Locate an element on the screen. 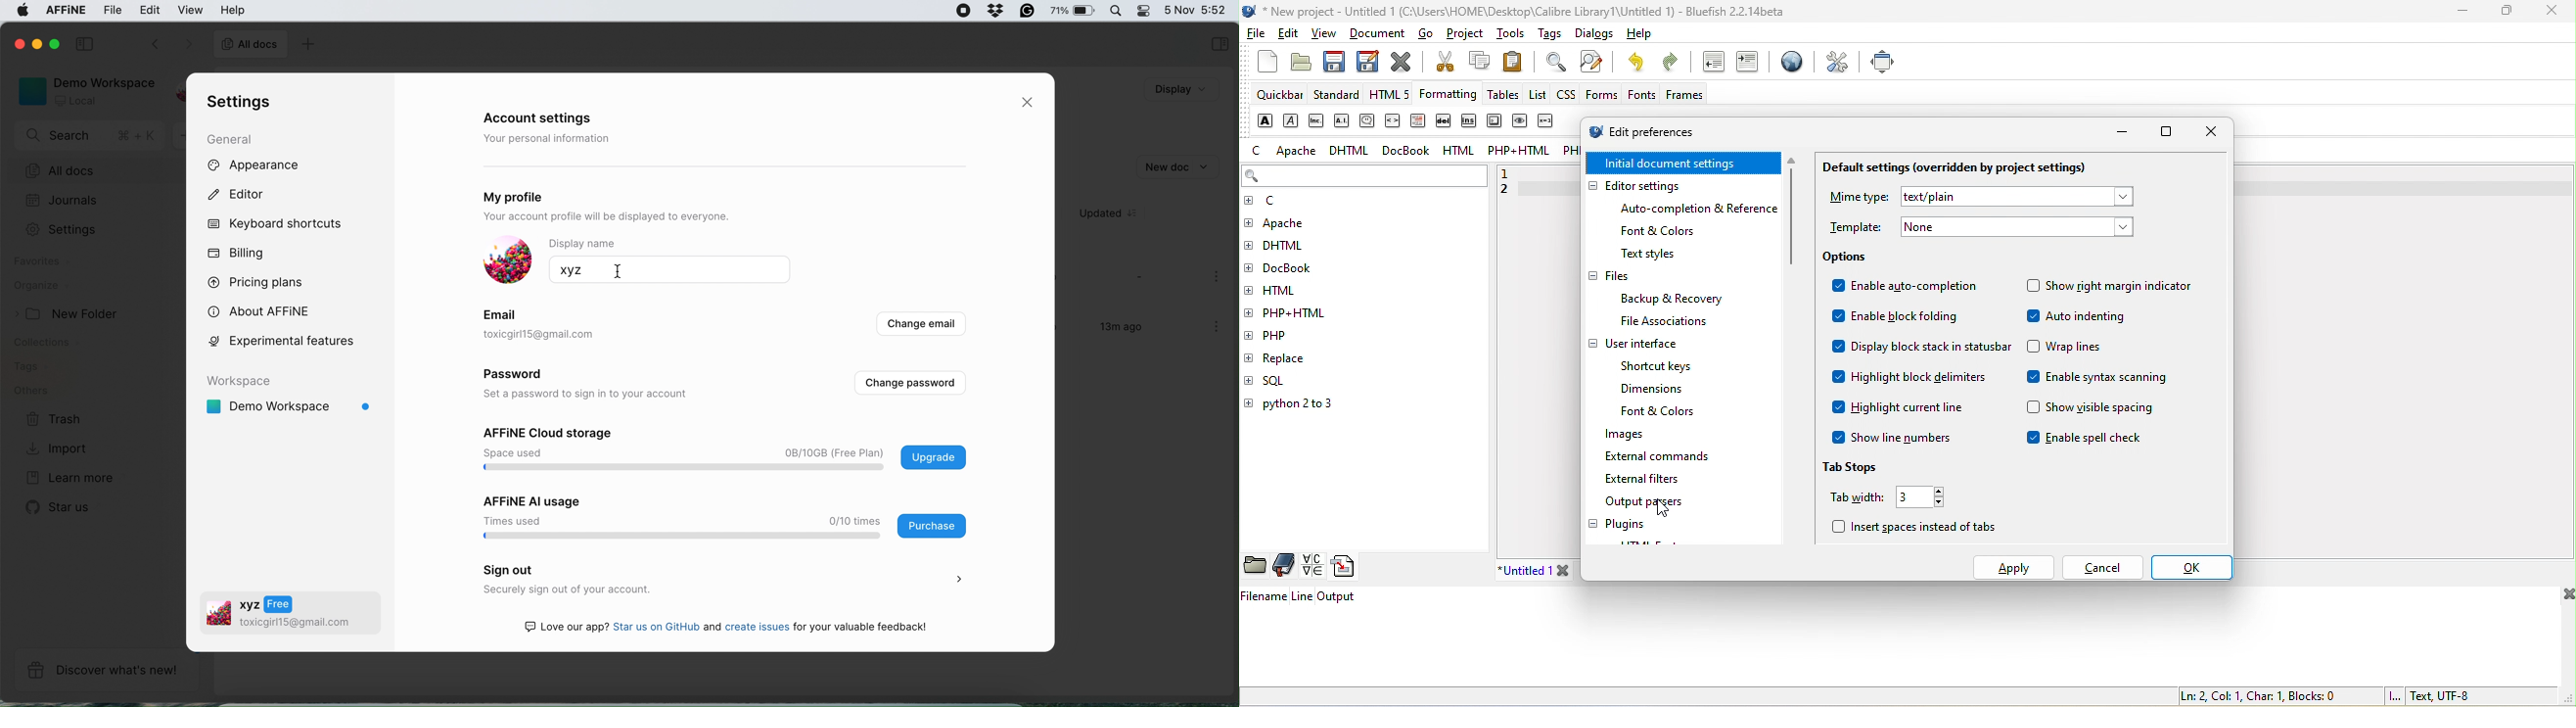 Image resolution: width=2576 pixels, height=728 pixels. user interface is located at coordinates (1635, 345).